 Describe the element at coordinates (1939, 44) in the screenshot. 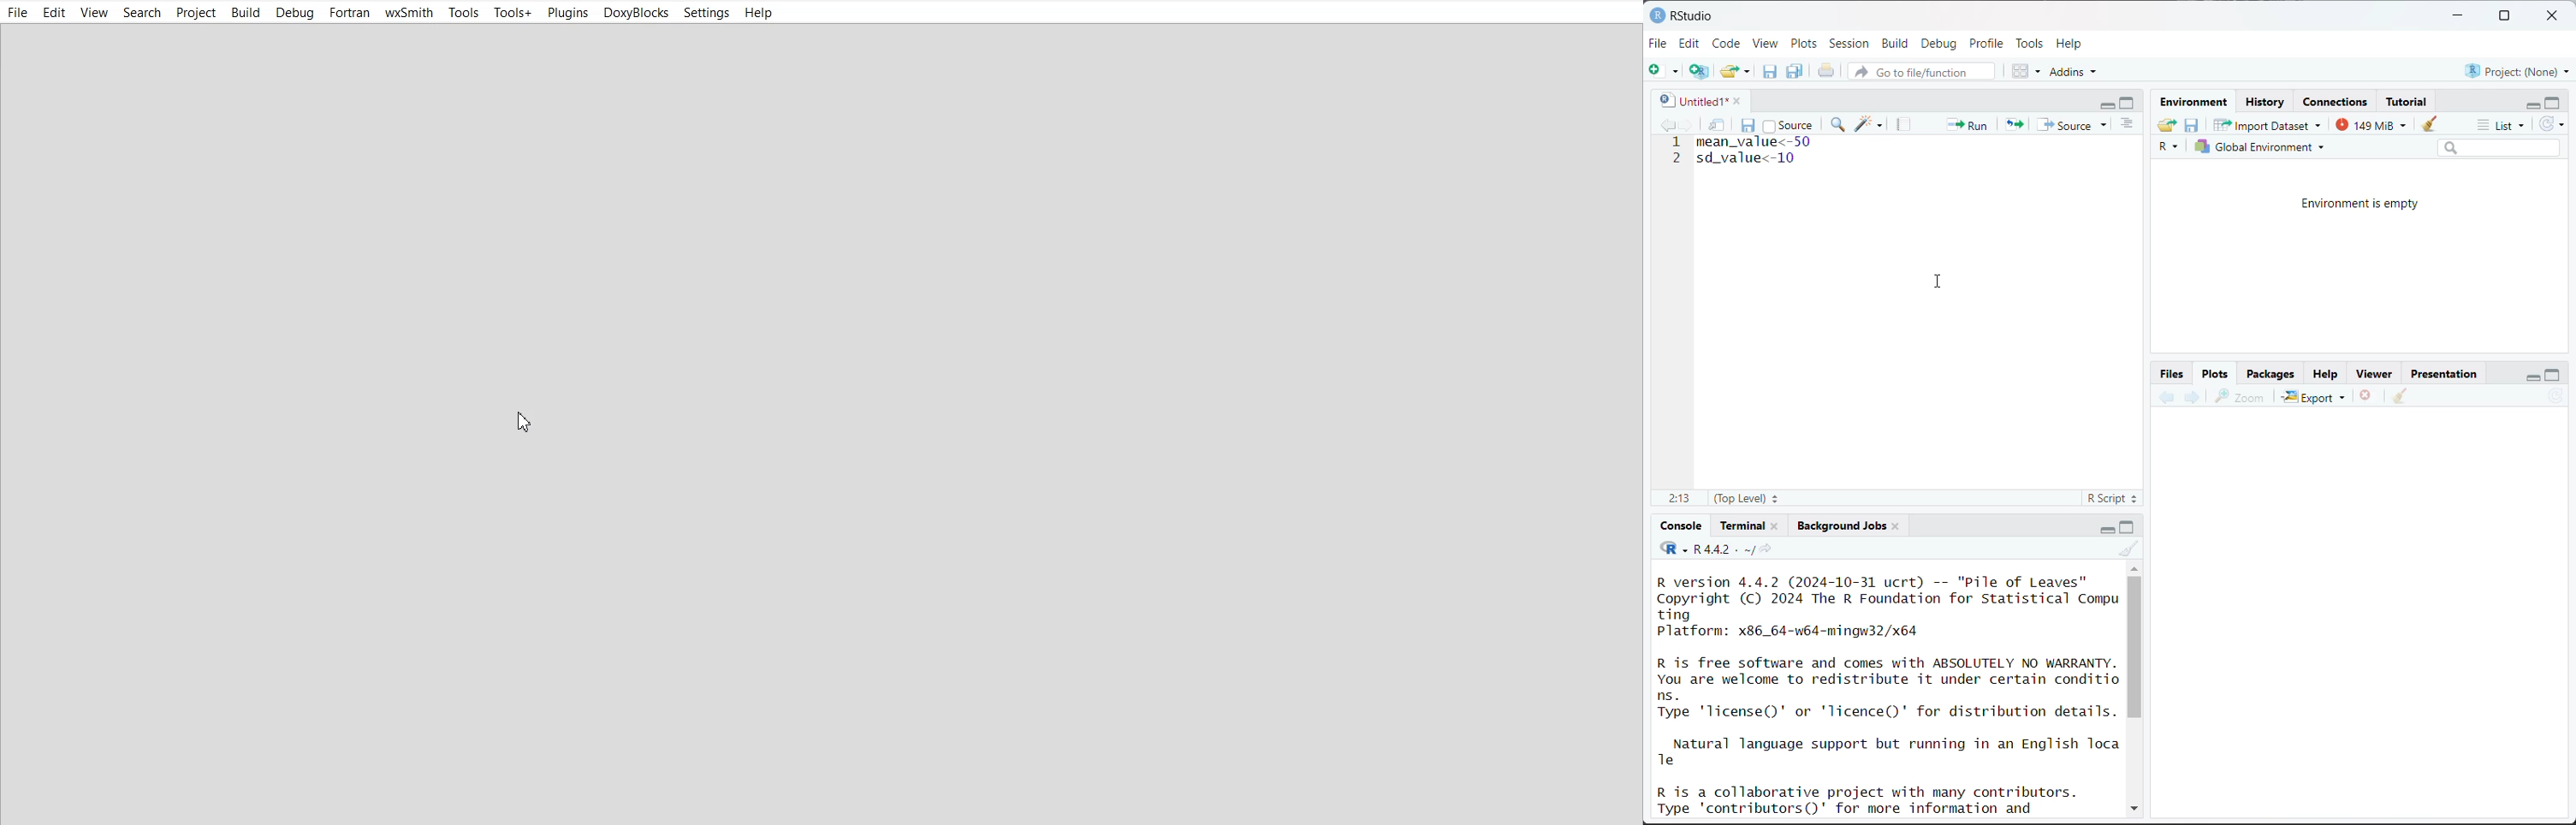

I see `Debug` at that location.